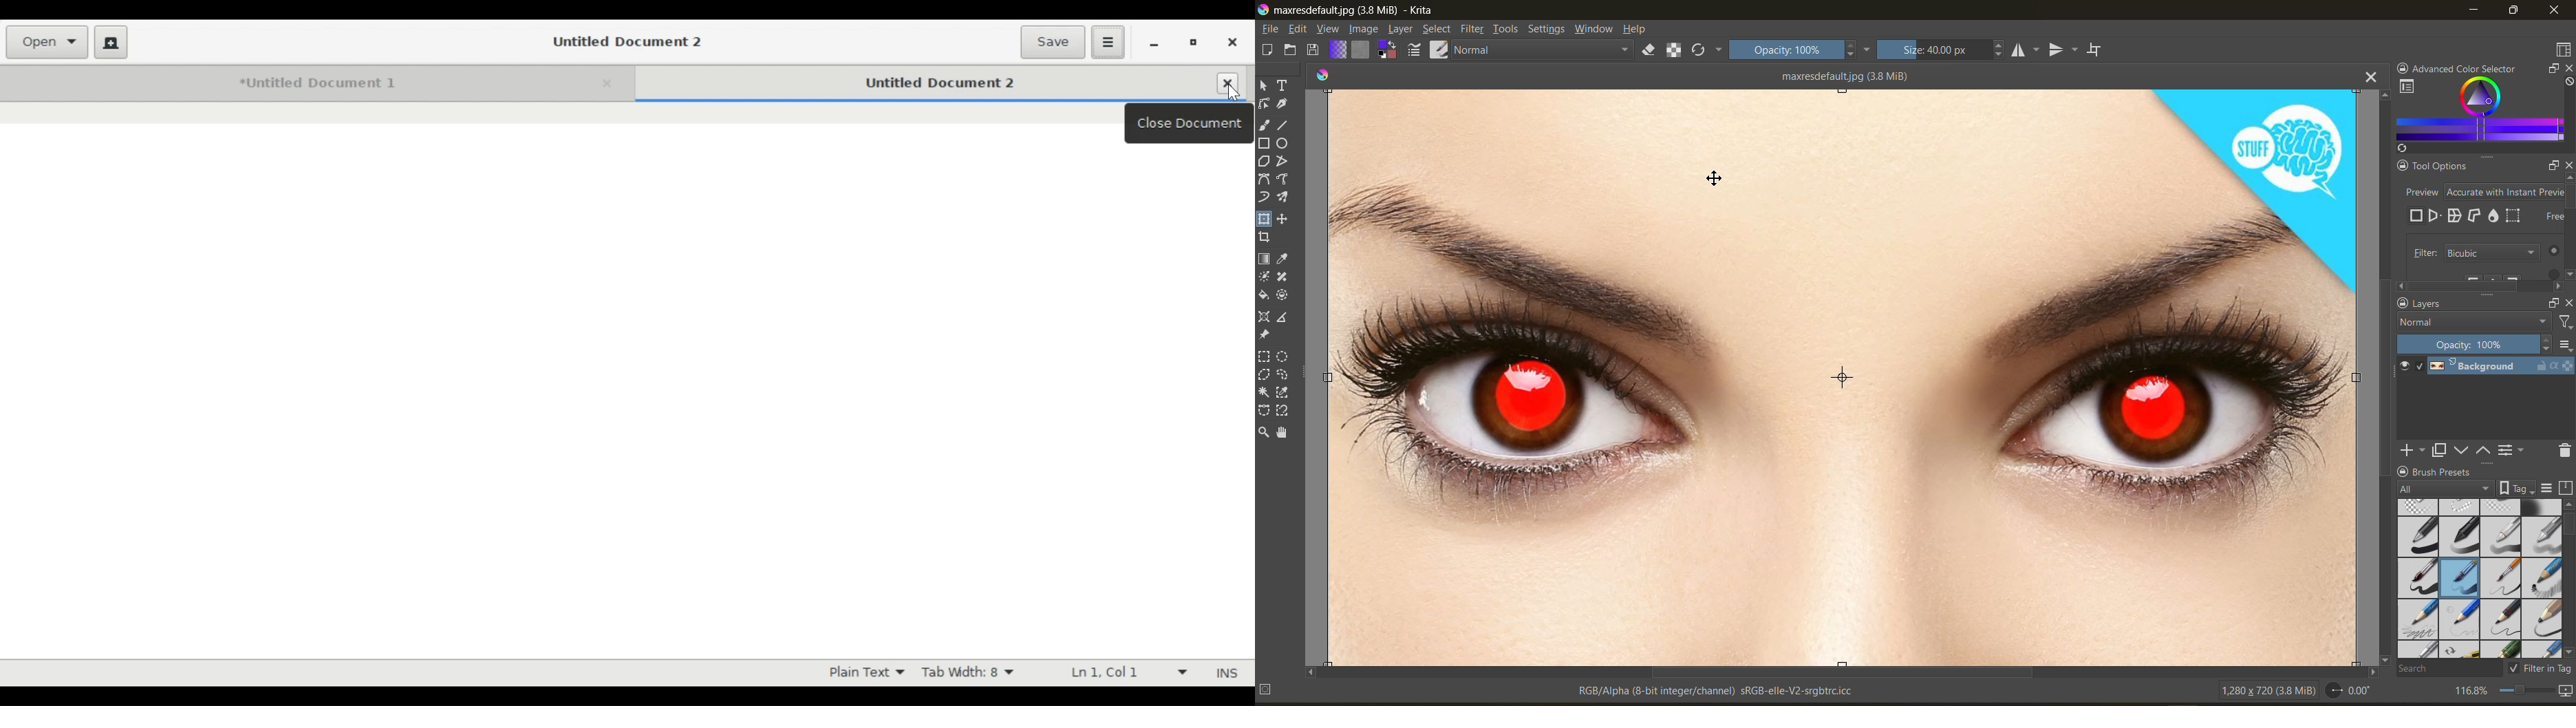  I want to click on opacity, so click(2476, 345).